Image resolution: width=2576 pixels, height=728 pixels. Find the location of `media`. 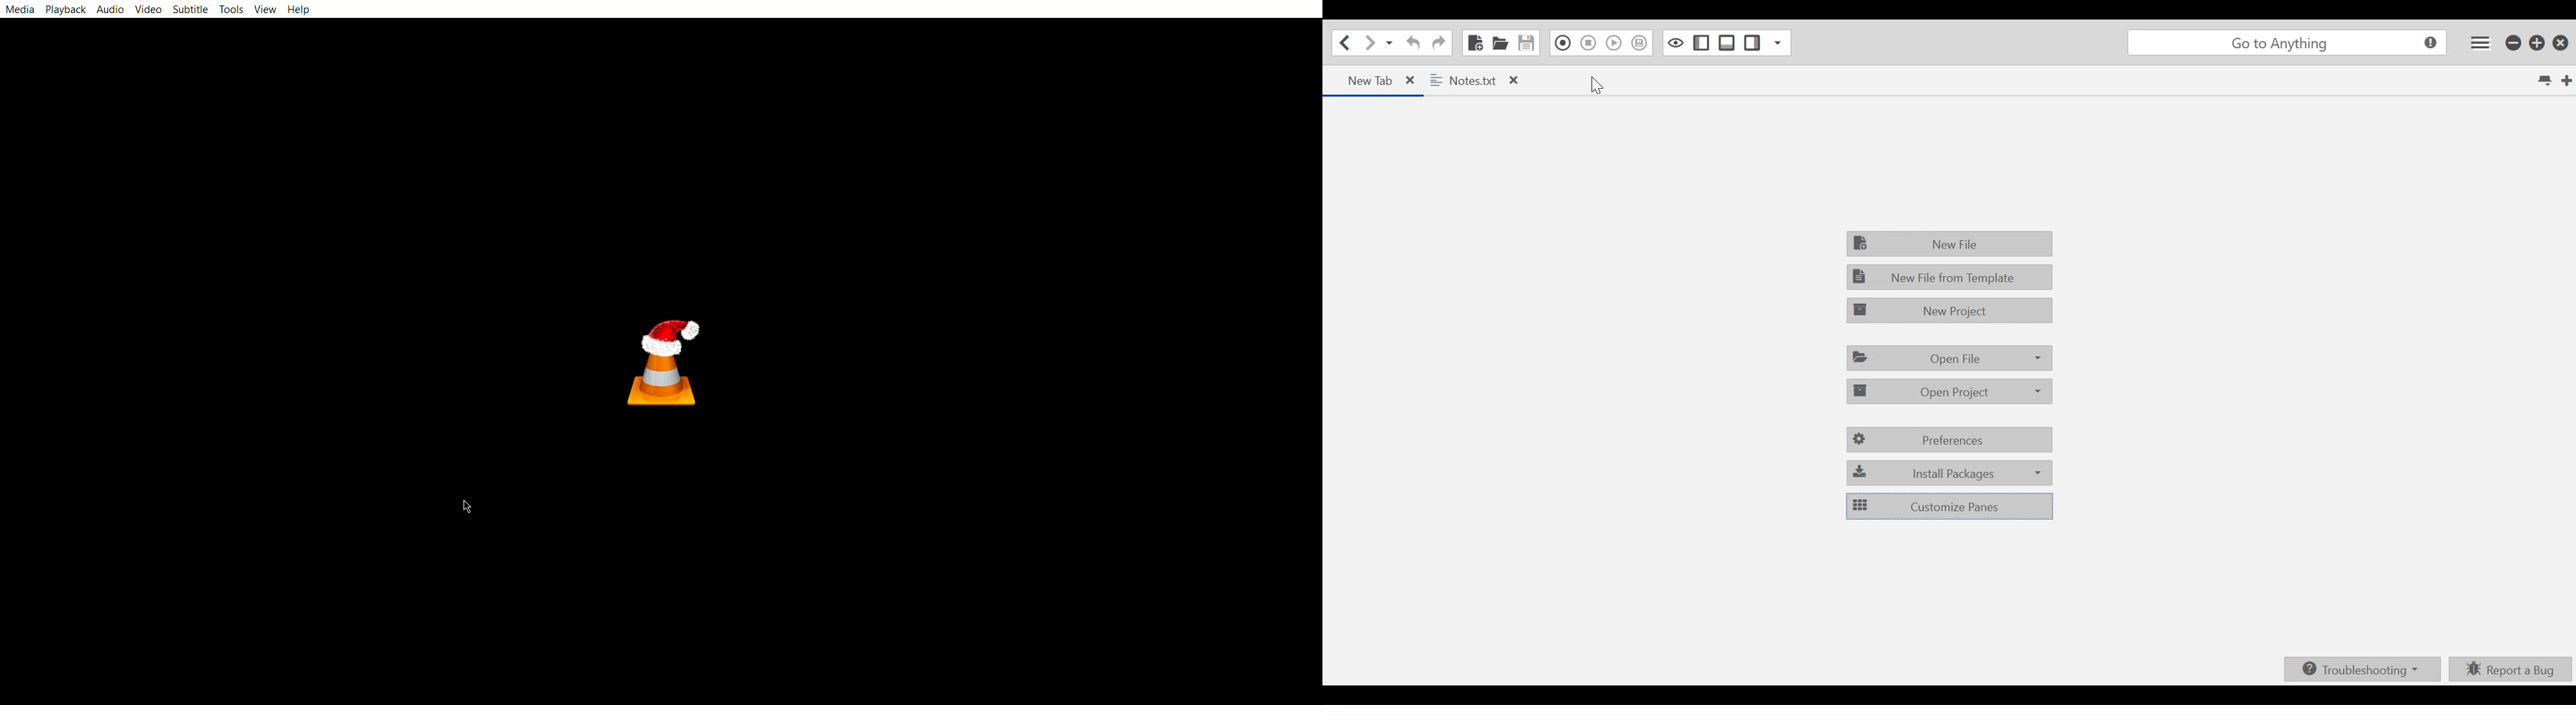

media is located at coordinates (19, 10).